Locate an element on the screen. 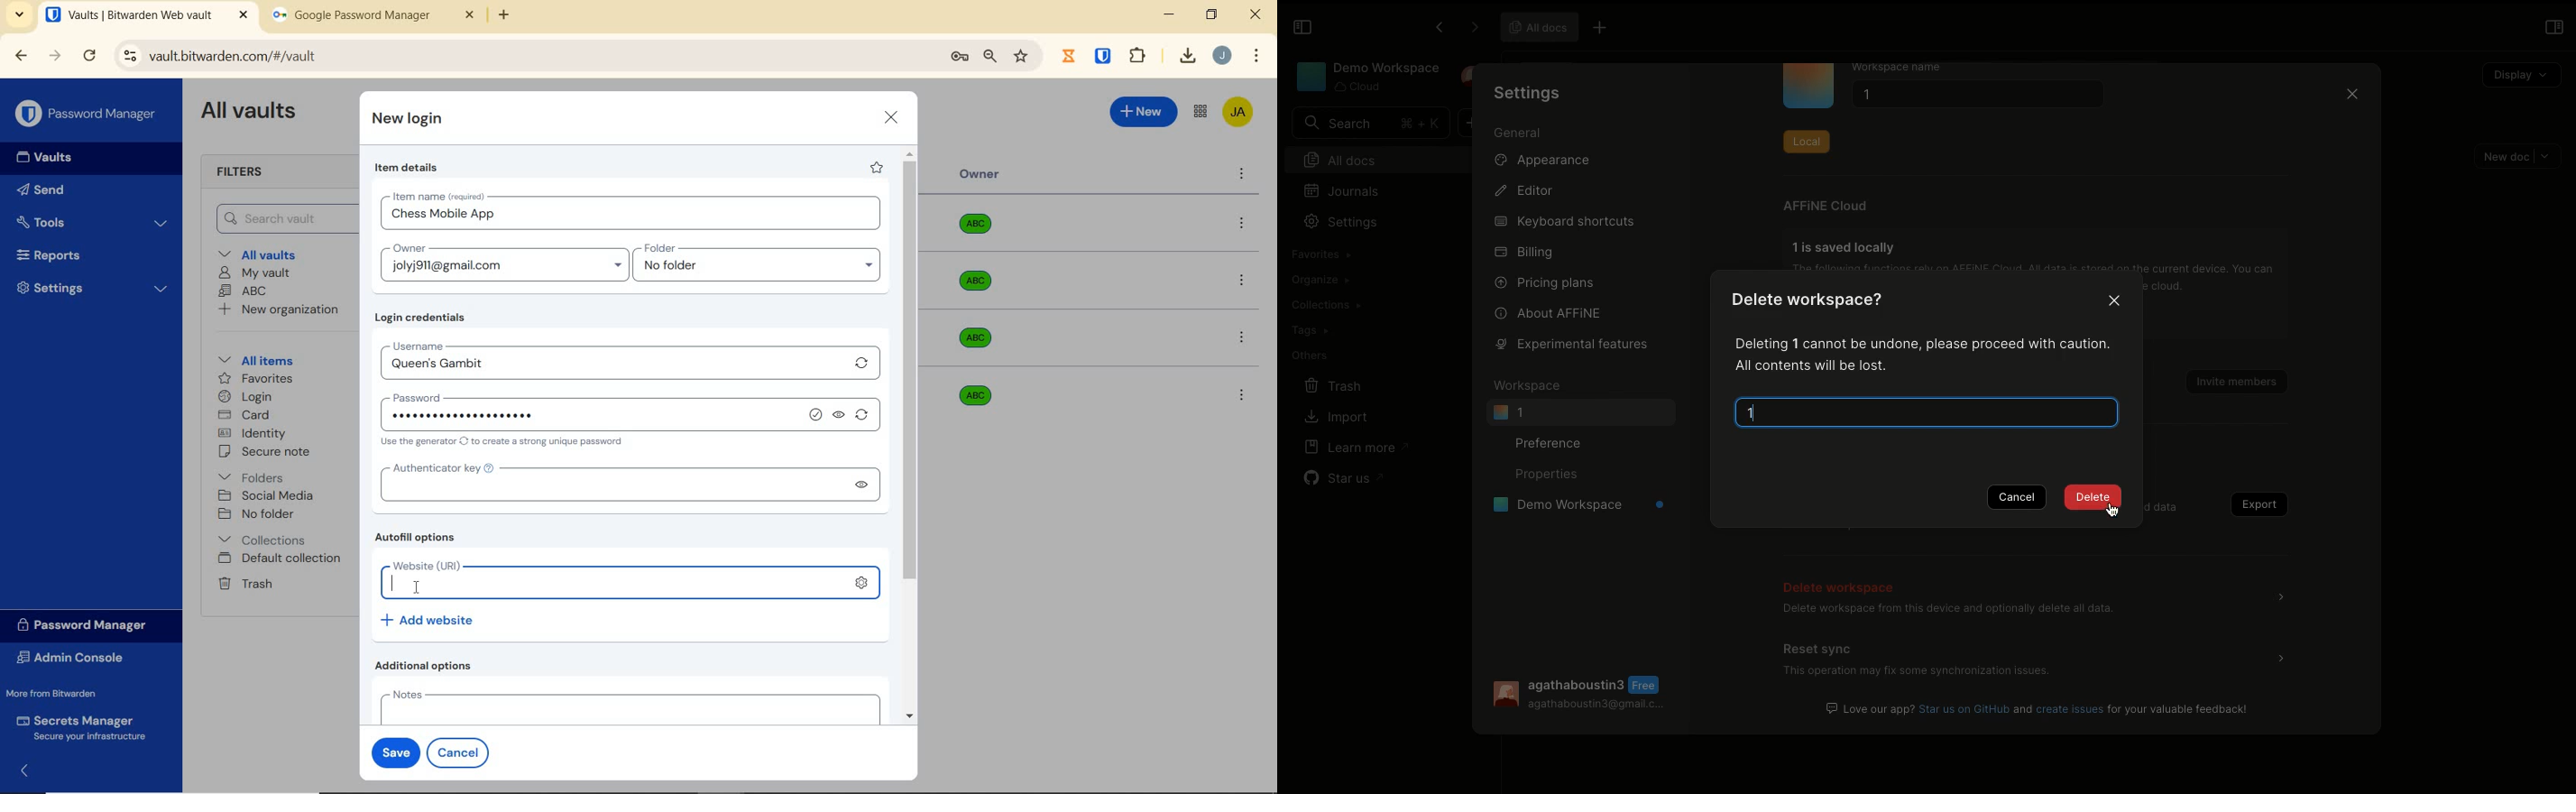  All Vaults is located at coordinates (252, 113).